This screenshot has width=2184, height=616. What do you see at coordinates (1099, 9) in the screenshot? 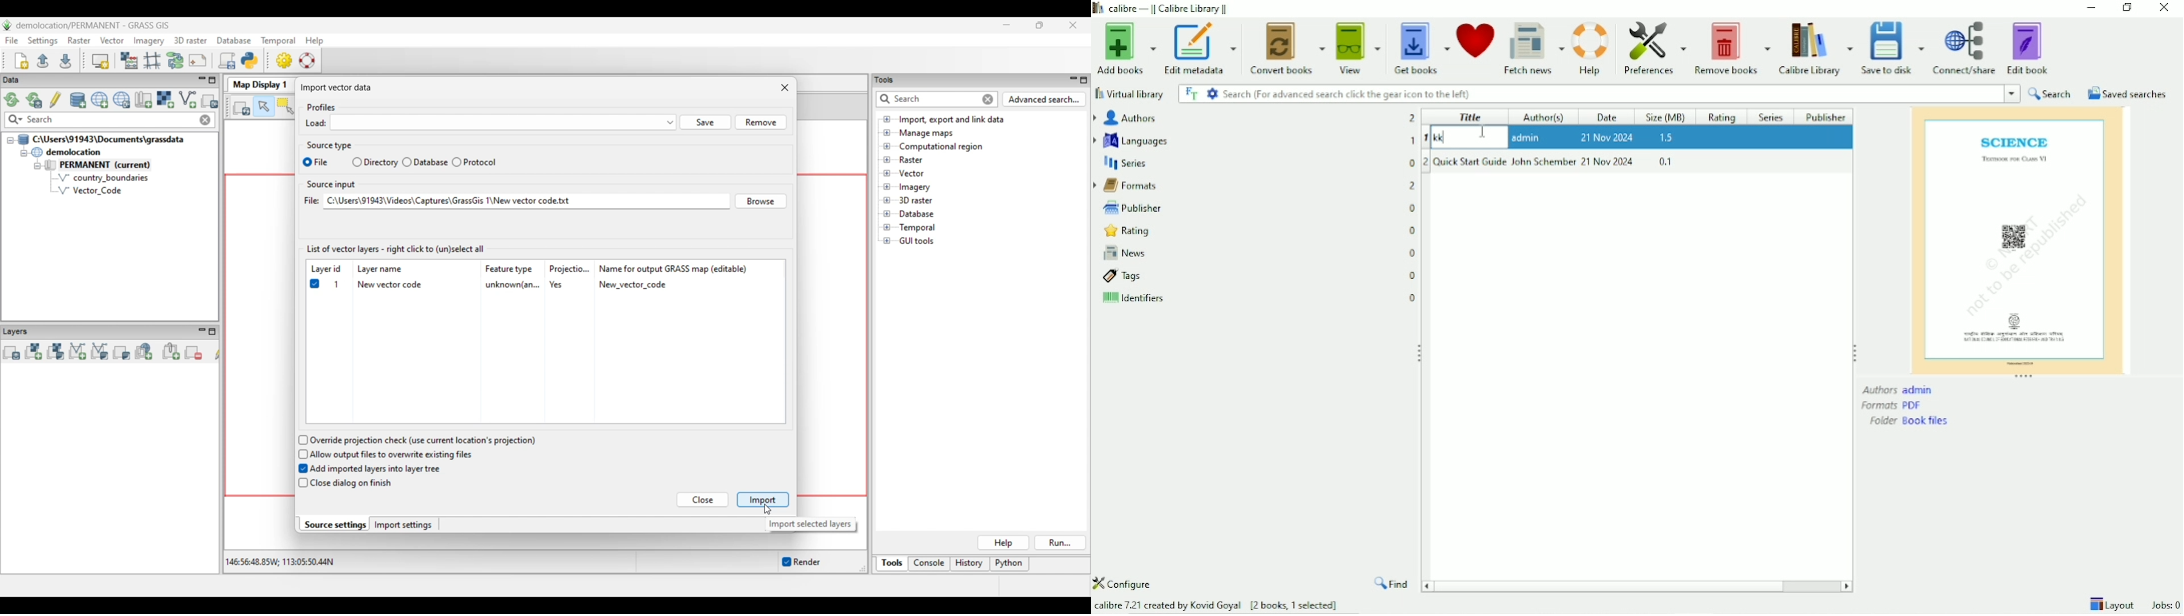
I see `logo` at bounding box center [1099, 9].